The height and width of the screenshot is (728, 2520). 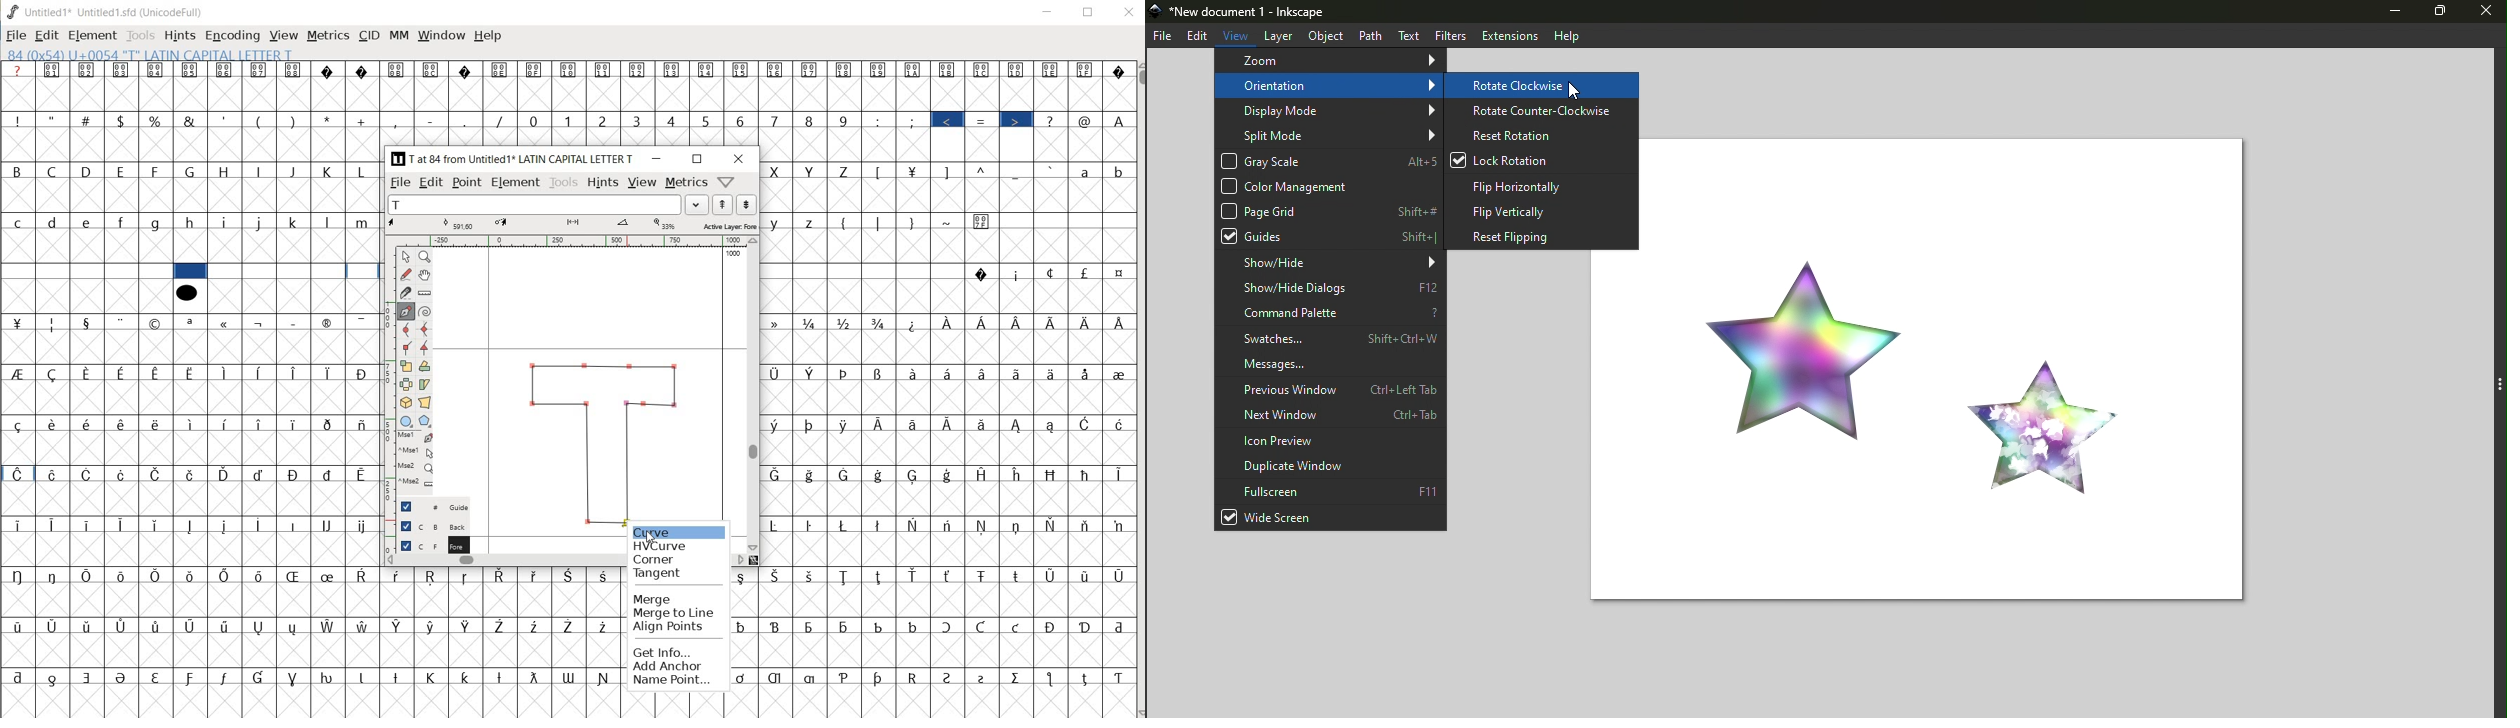 I want to click on Symbol, so click(x=1085, y=526).